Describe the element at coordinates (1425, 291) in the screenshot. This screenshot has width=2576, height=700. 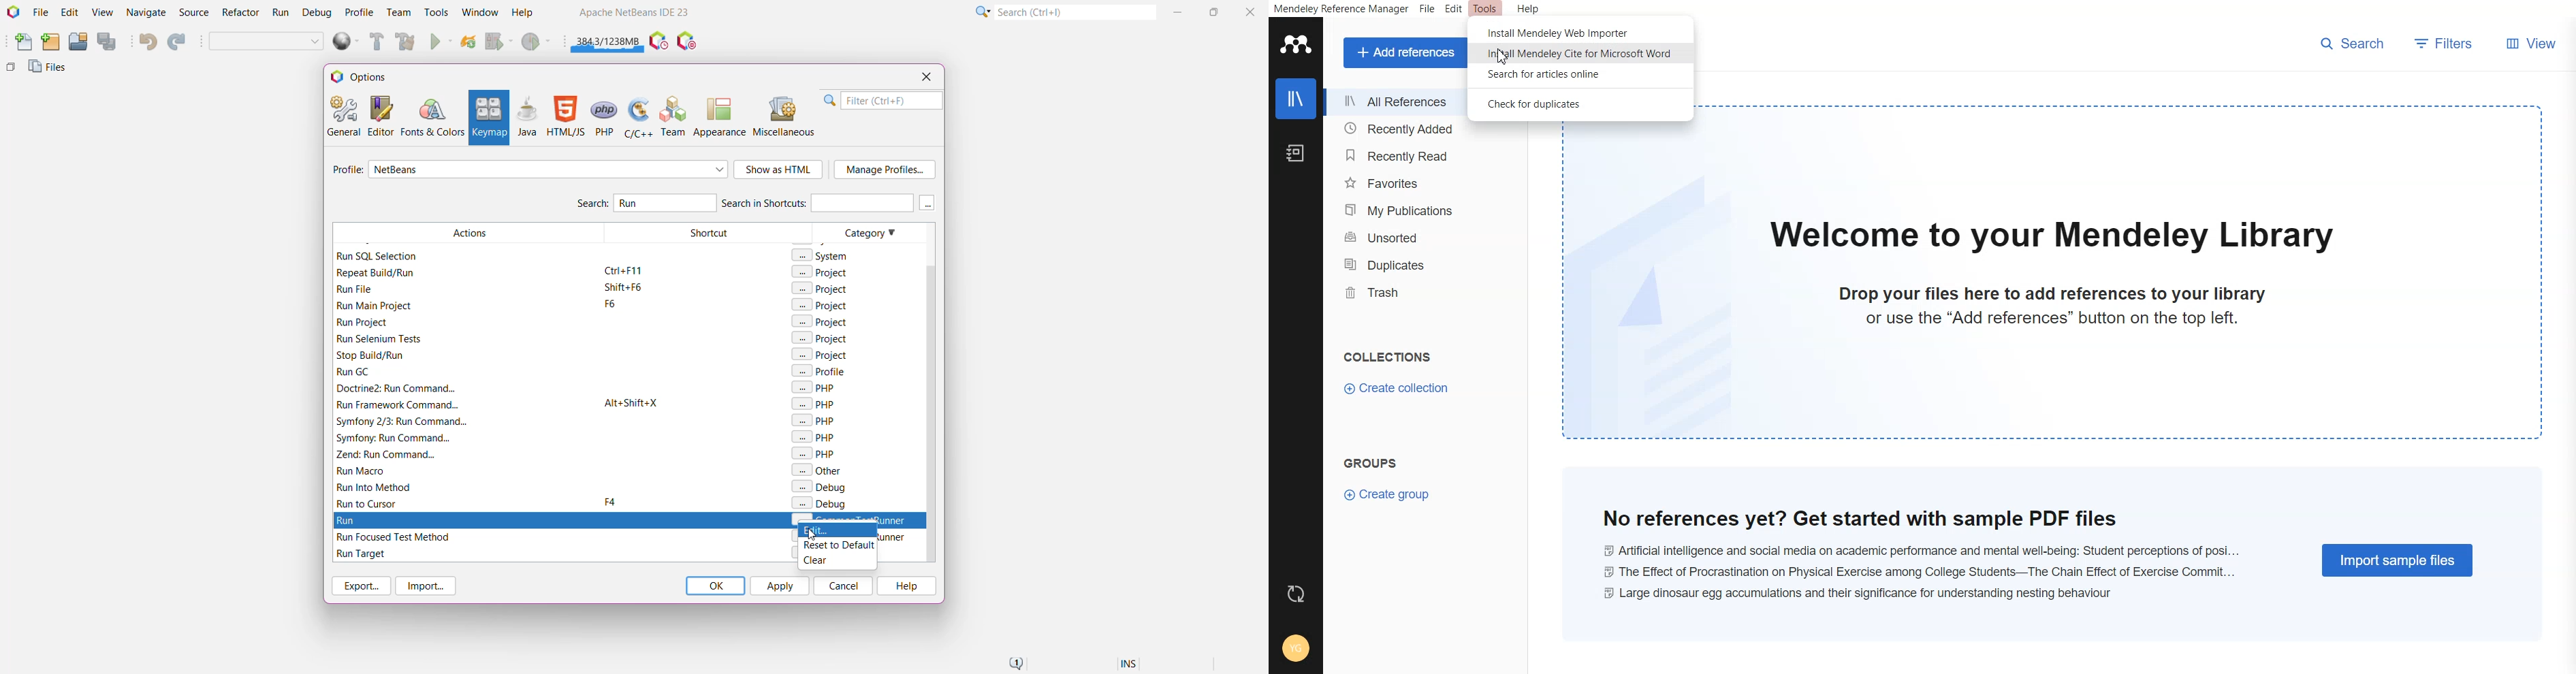
I see `Trash` at that location.